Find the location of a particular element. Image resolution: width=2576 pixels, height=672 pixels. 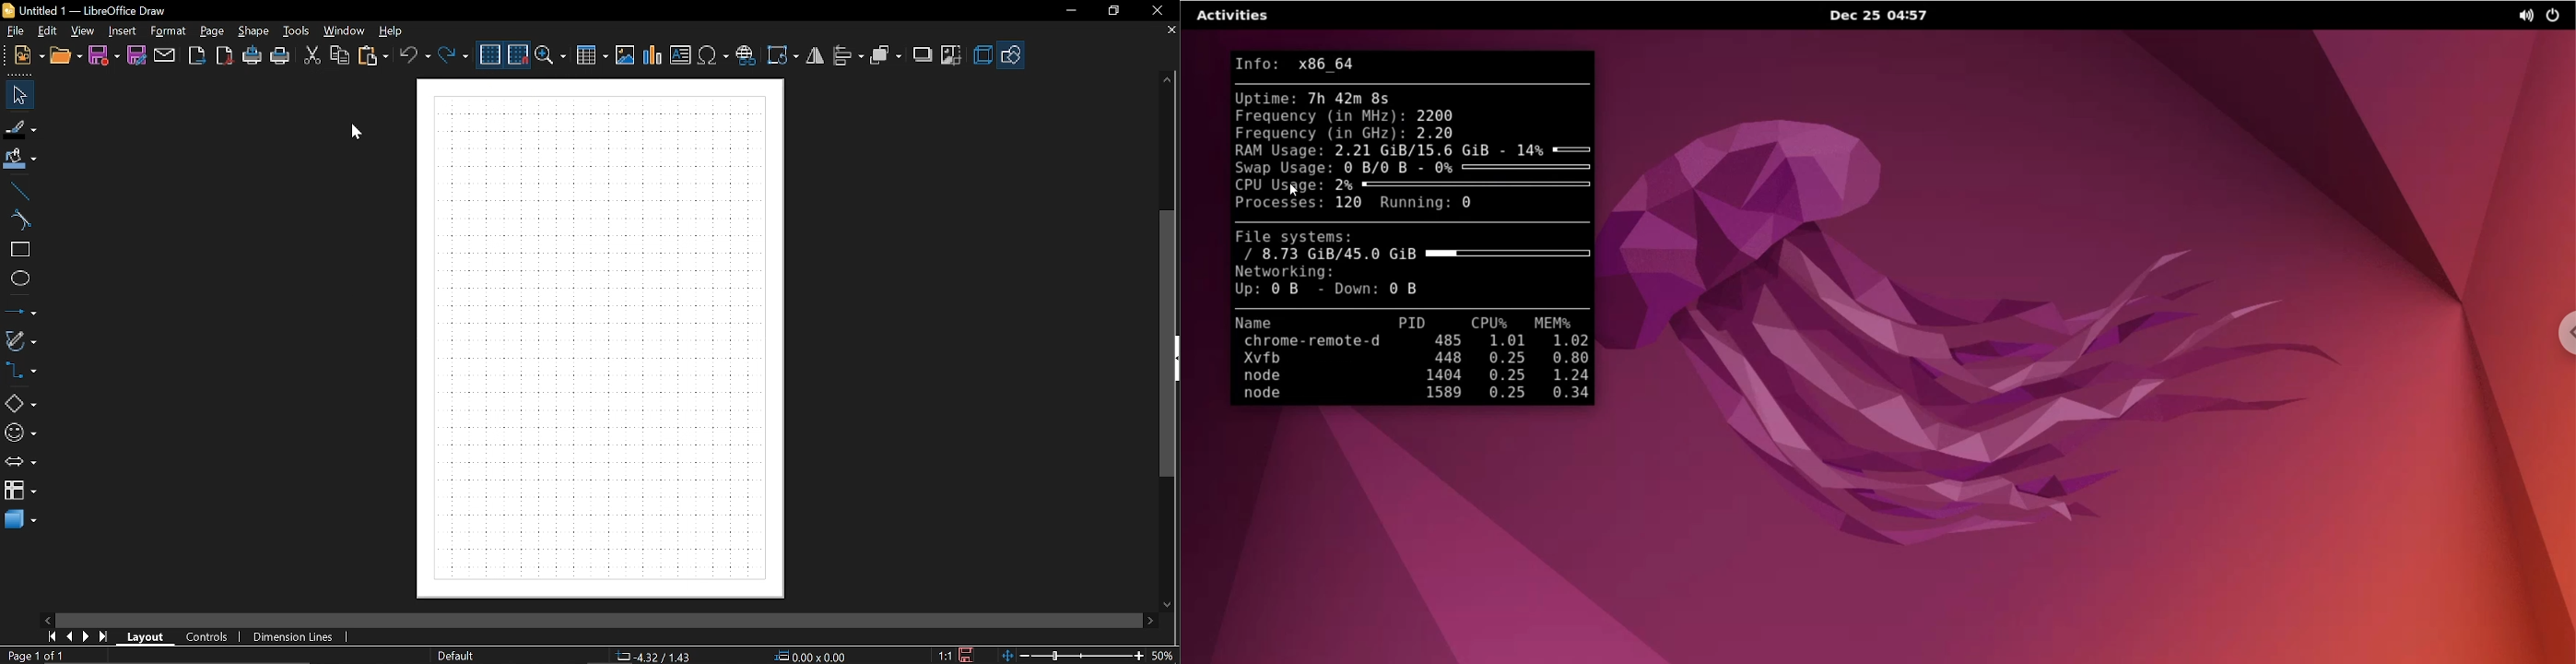

File is located at coordinates (17, 32).